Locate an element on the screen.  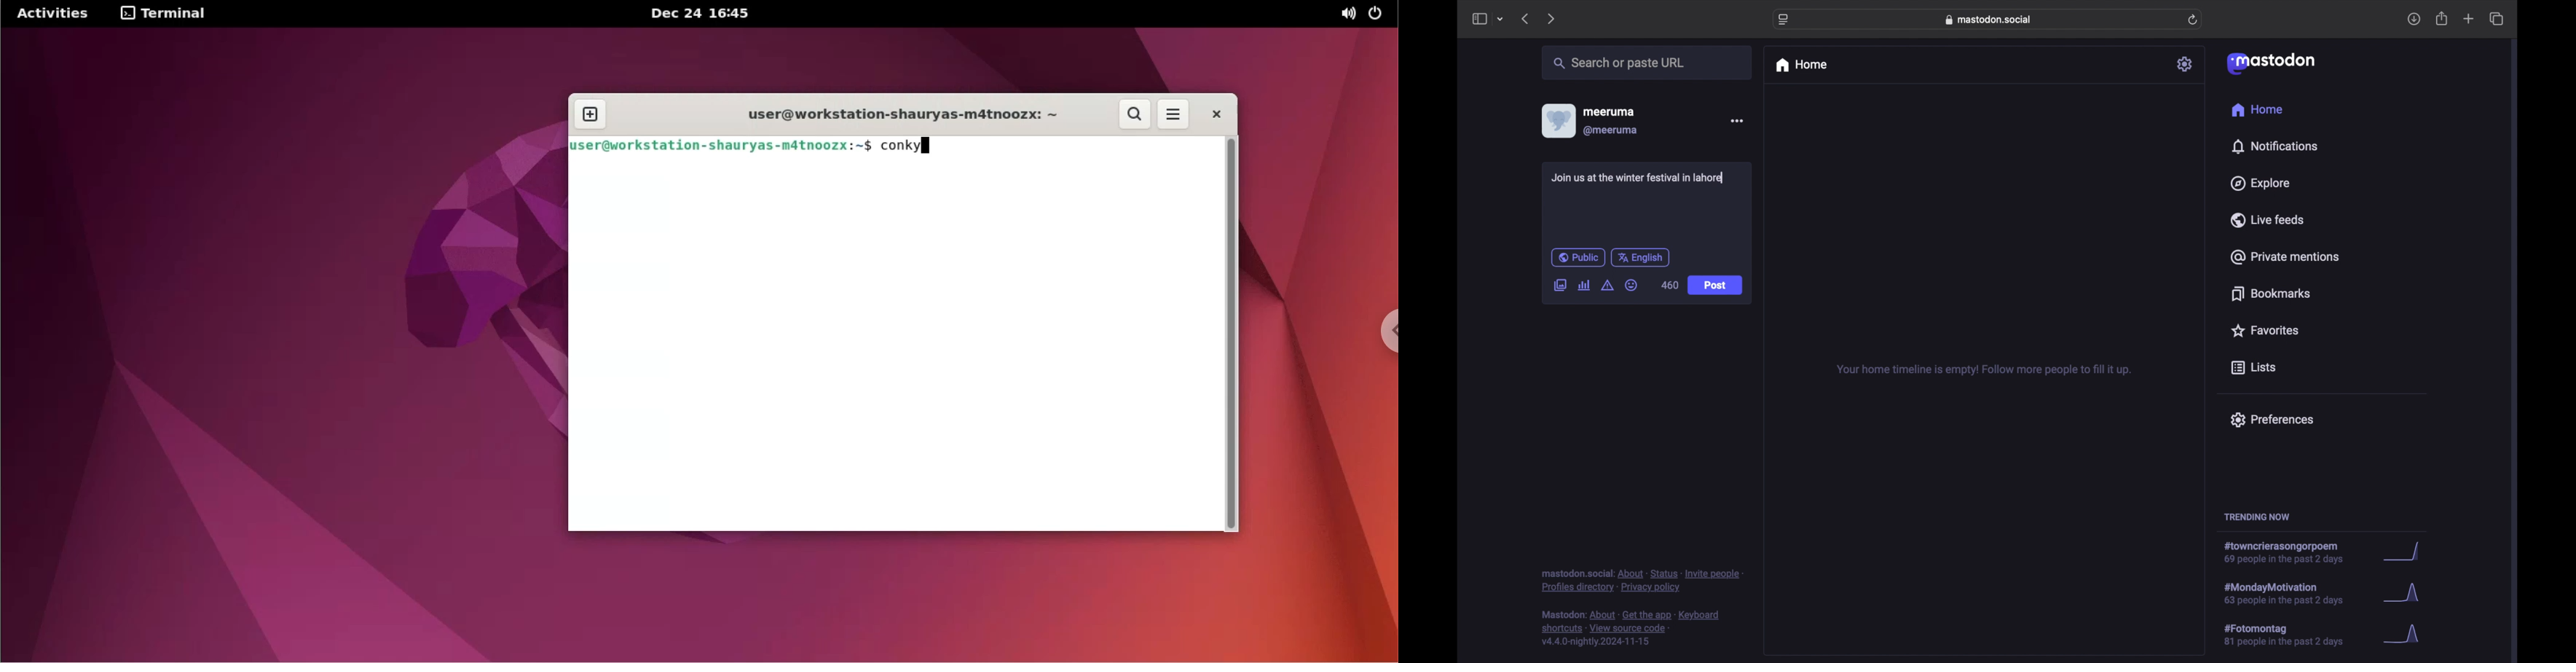
display picture is located at coordinates (1557, 120).